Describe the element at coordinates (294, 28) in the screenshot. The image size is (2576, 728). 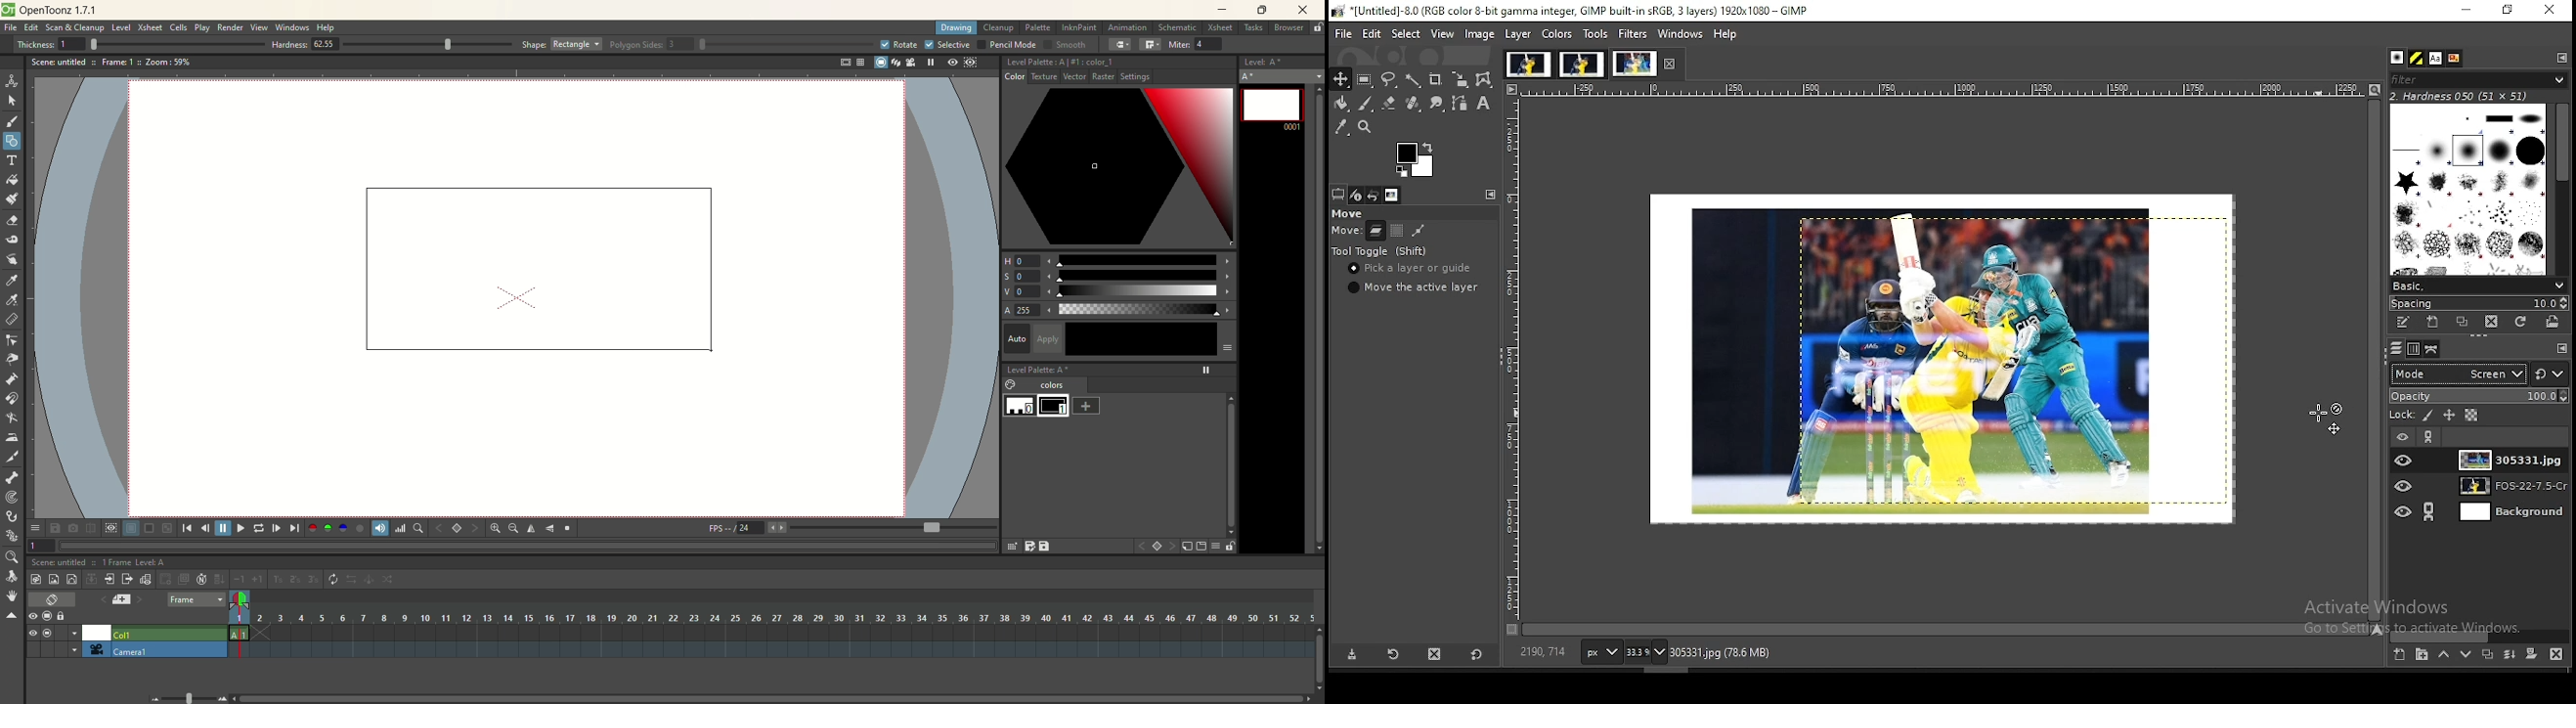
I see `windows` at that location.